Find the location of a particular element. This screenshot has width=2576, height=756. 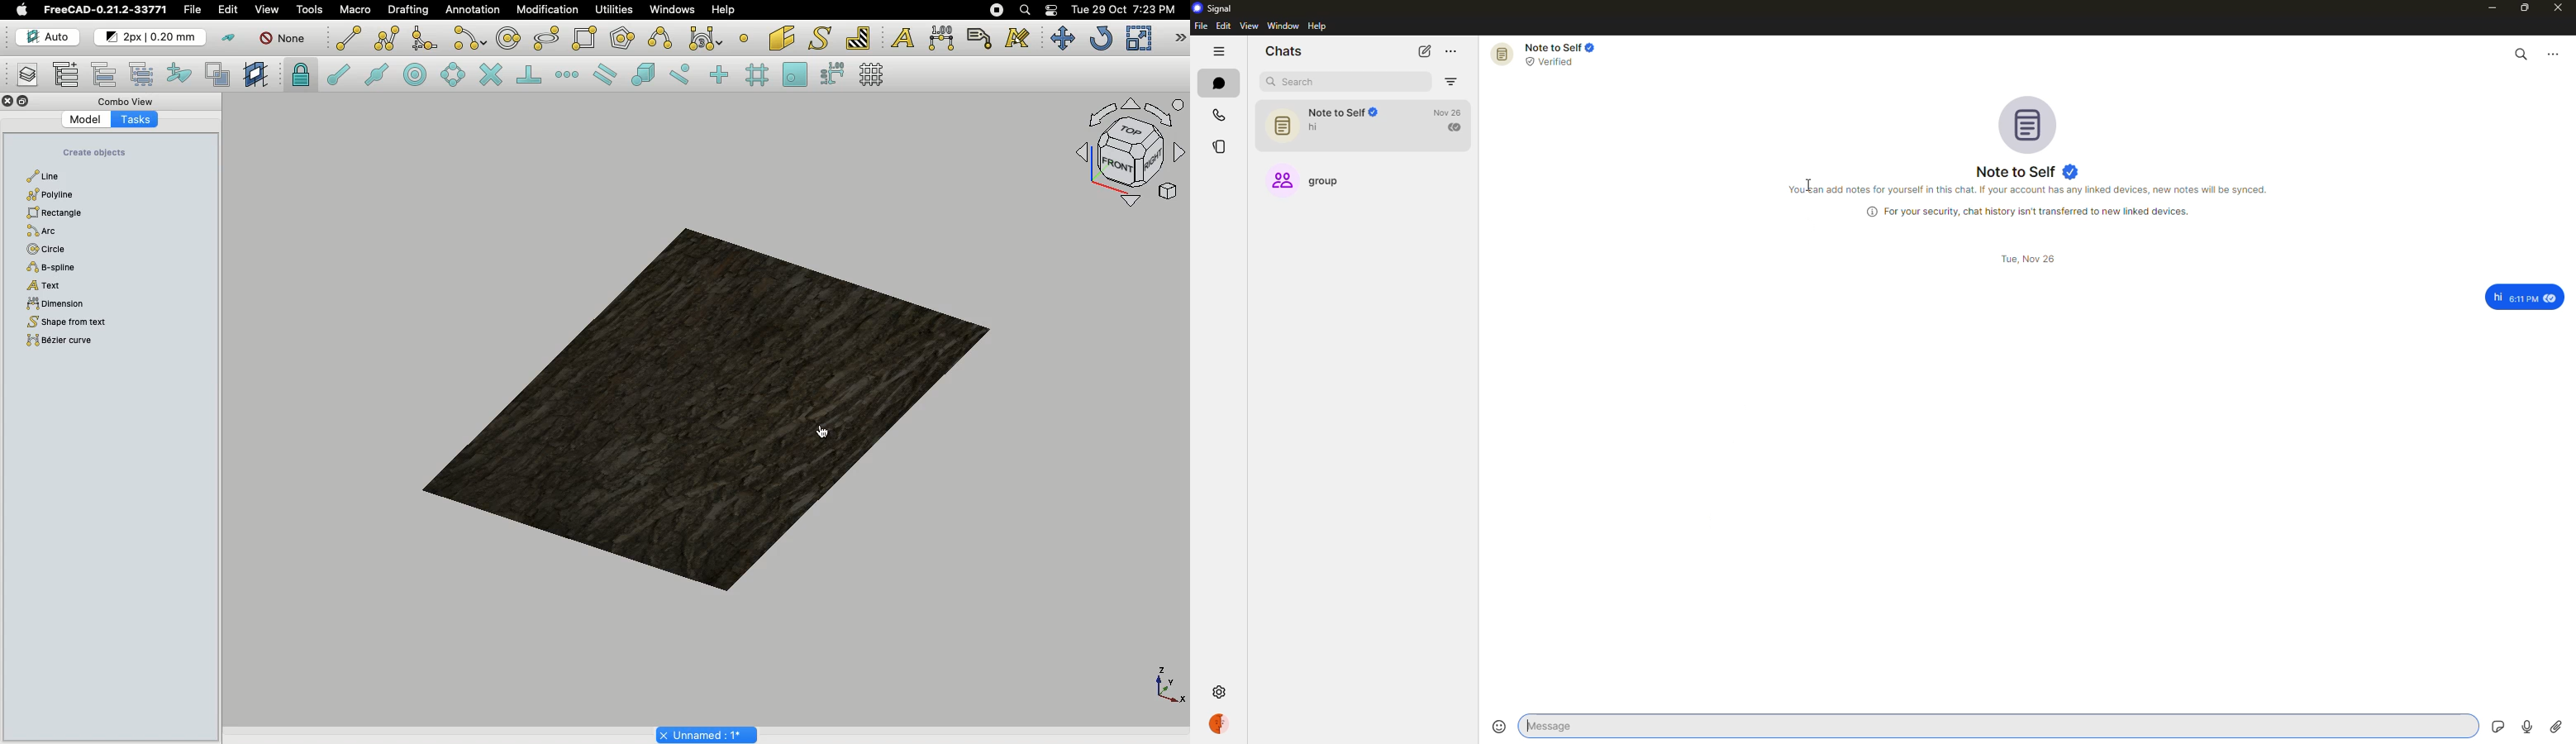

Circle is located at coordinates (48, 246).